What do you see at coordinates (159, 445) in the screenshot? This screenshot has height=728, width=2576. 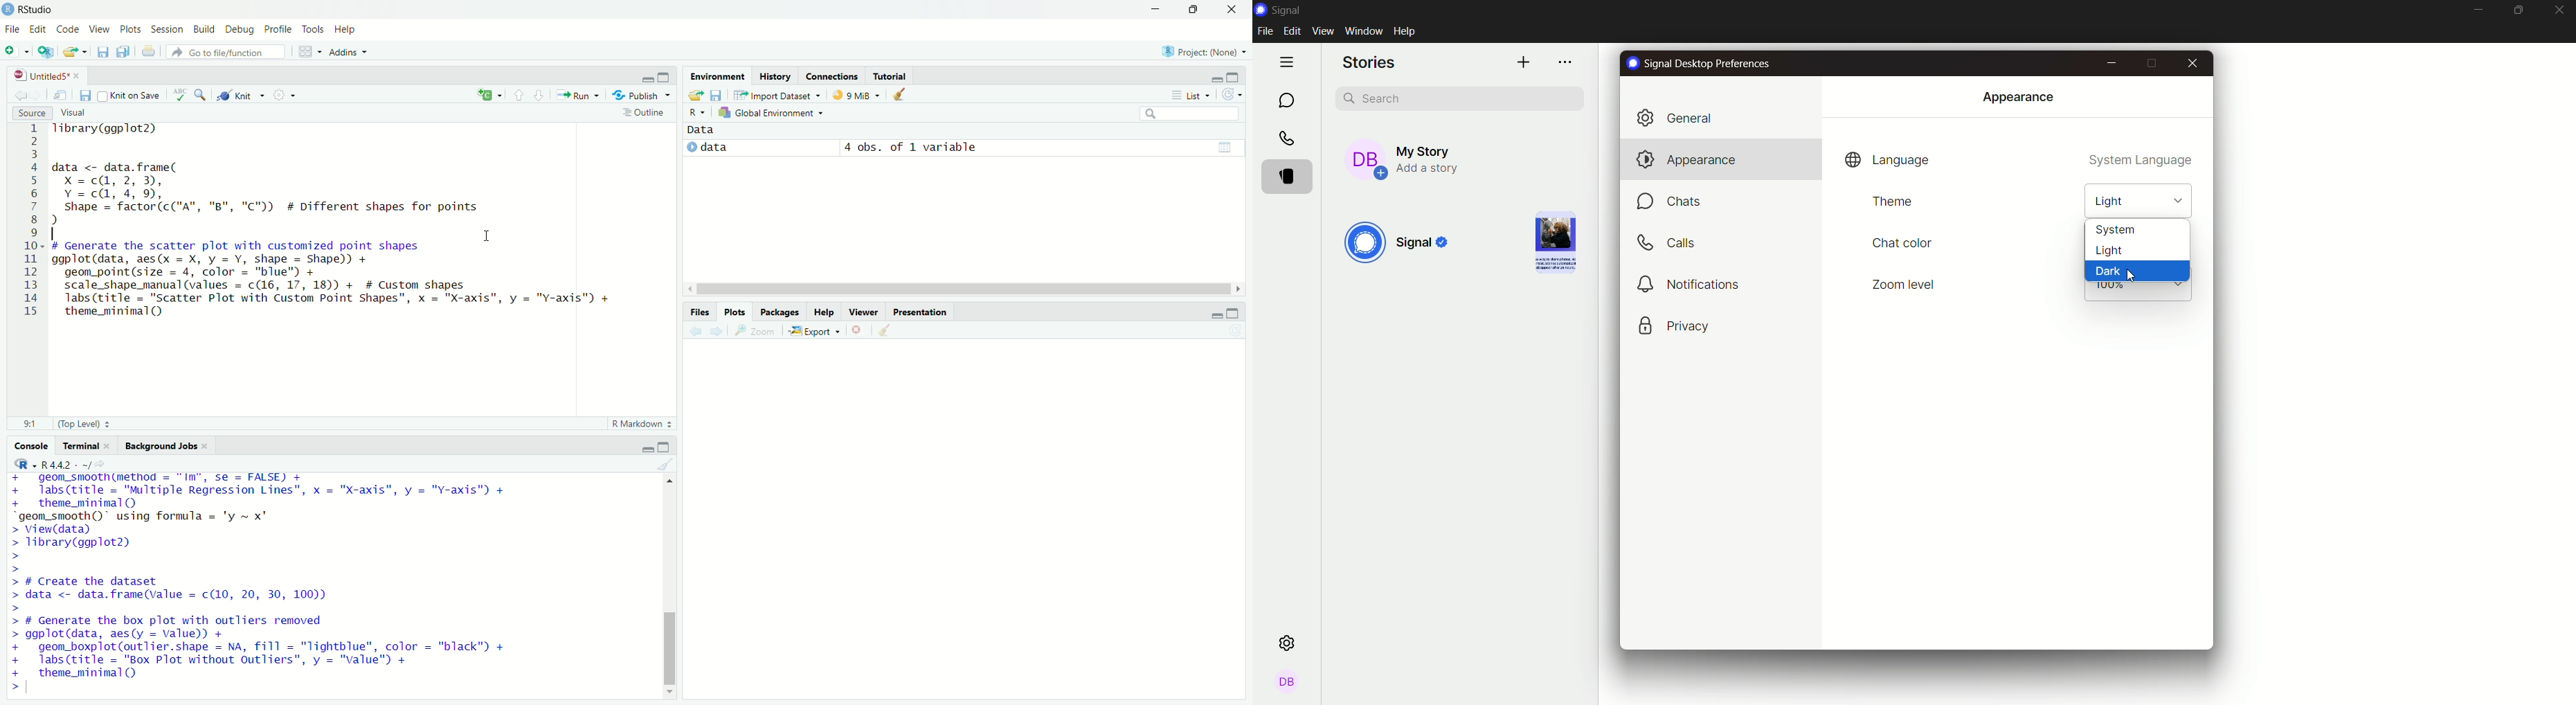 I see `Background Jobs` at bounding box center [159, 445].